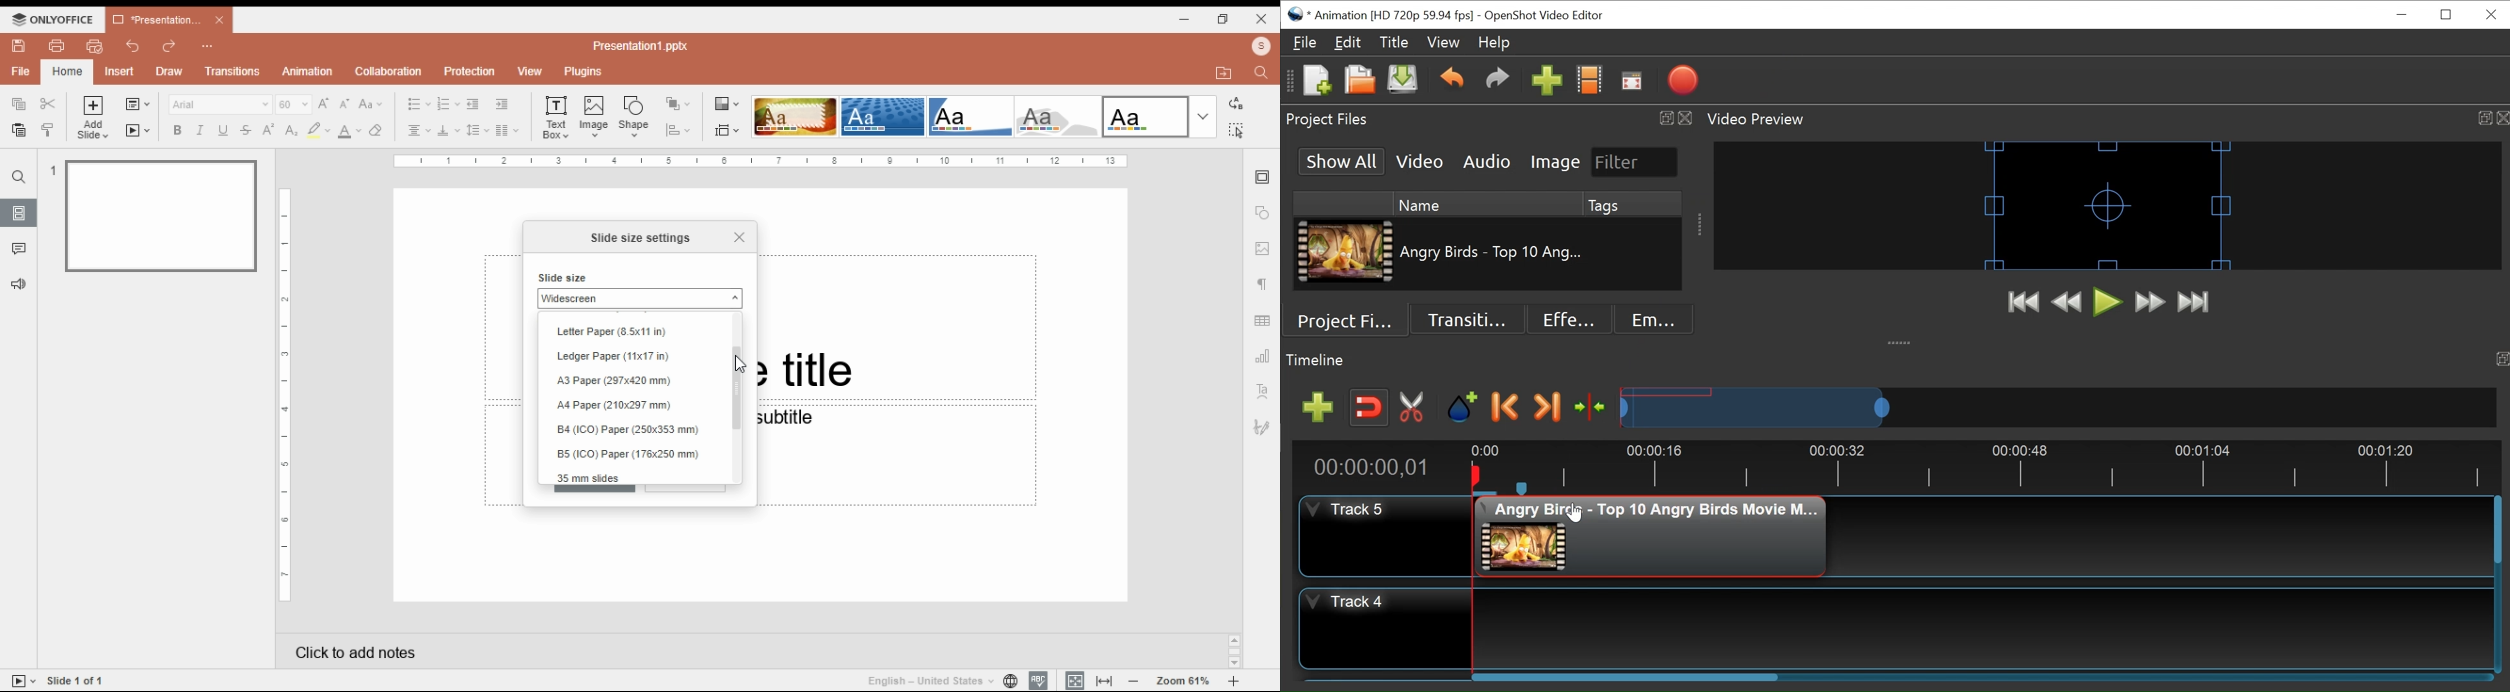 This screenshot has width=2520, height=700. What do you see at coordinates (19, 249) in the screenshot?
I see `comments` at bounding box center [19, 249].